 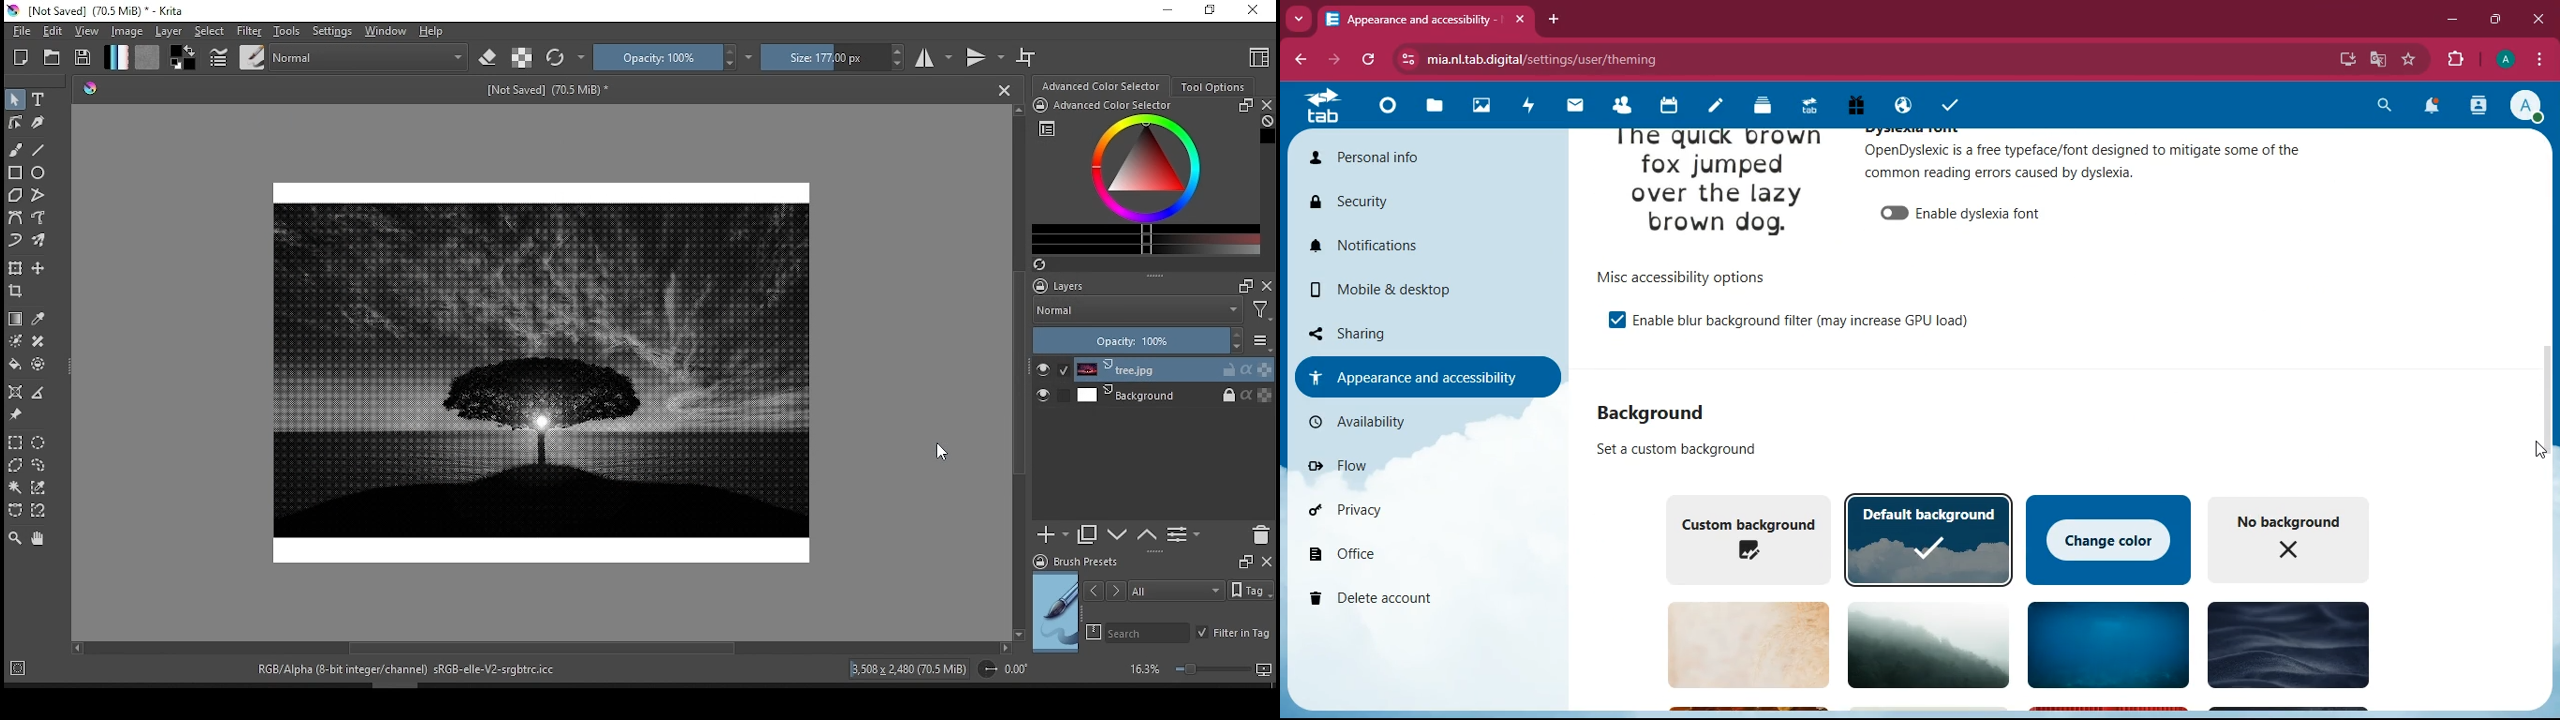 I want to click on layer visibility on/off, so click(x=1052, y=368).